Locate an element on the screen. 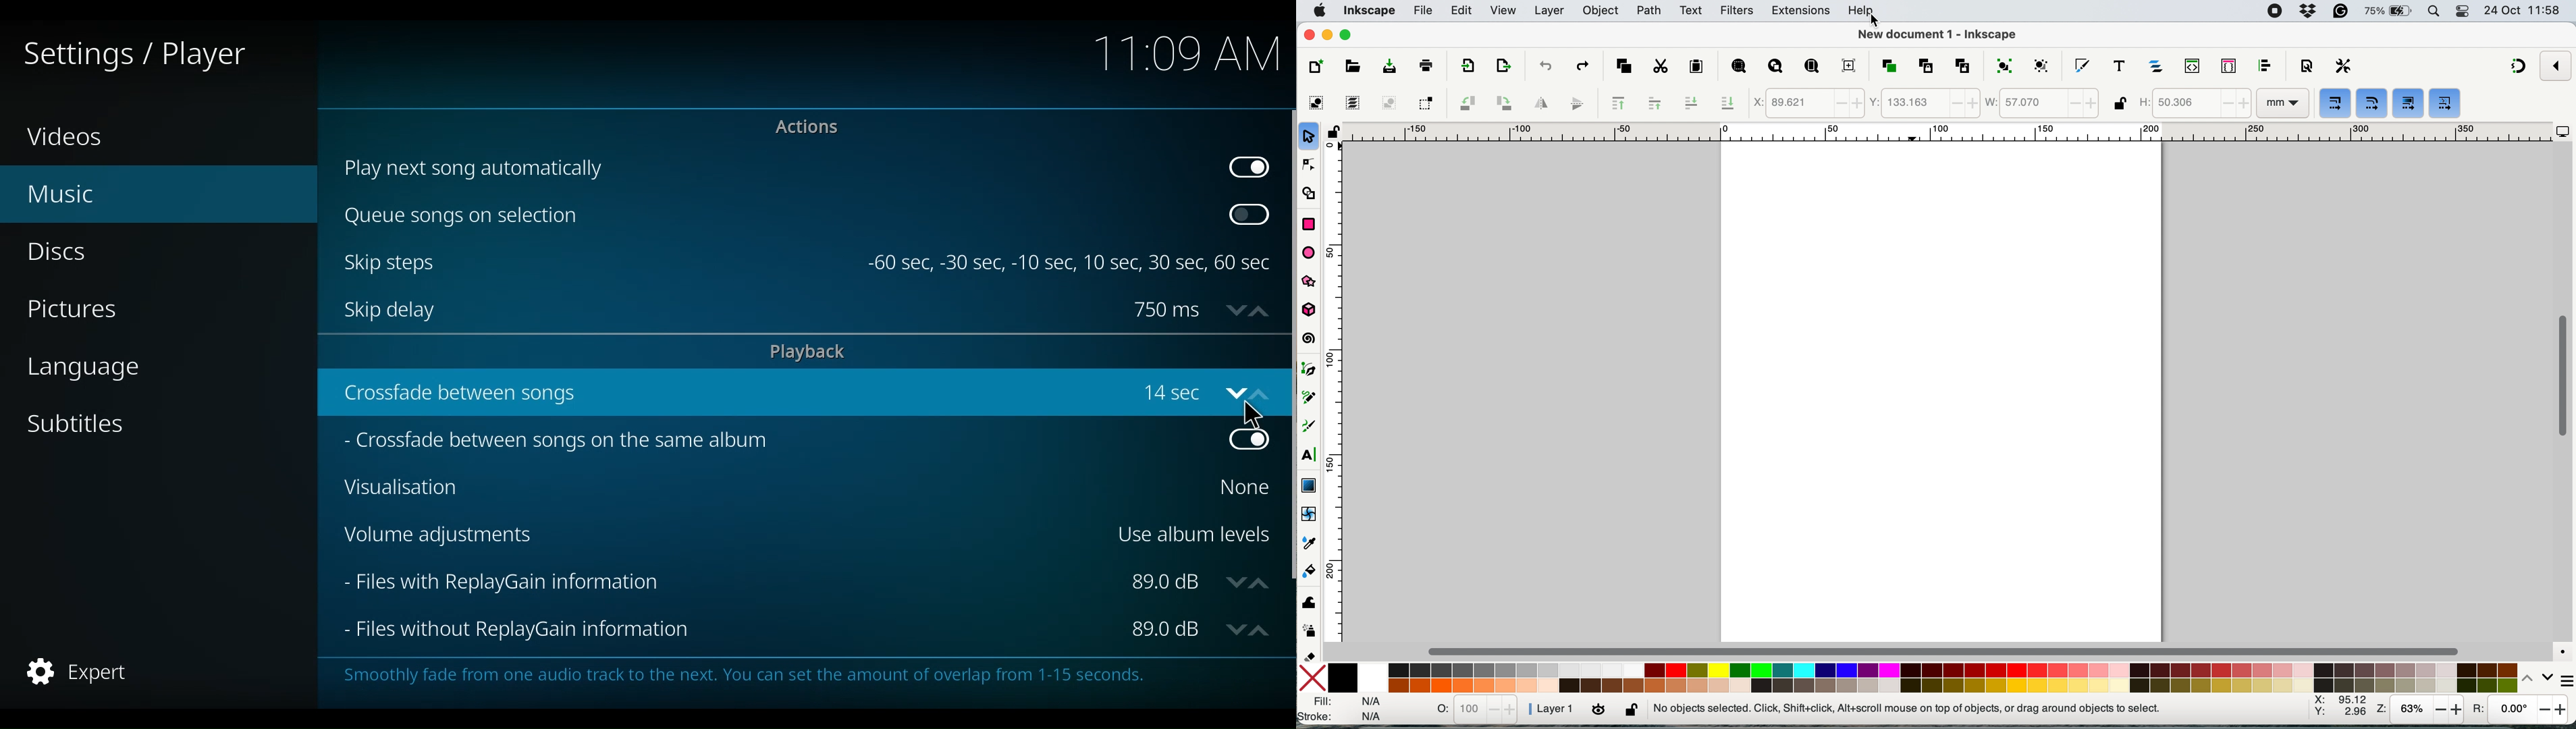 The image size is (2576, 756). layers and objects is located at coordinates (2152, 67).